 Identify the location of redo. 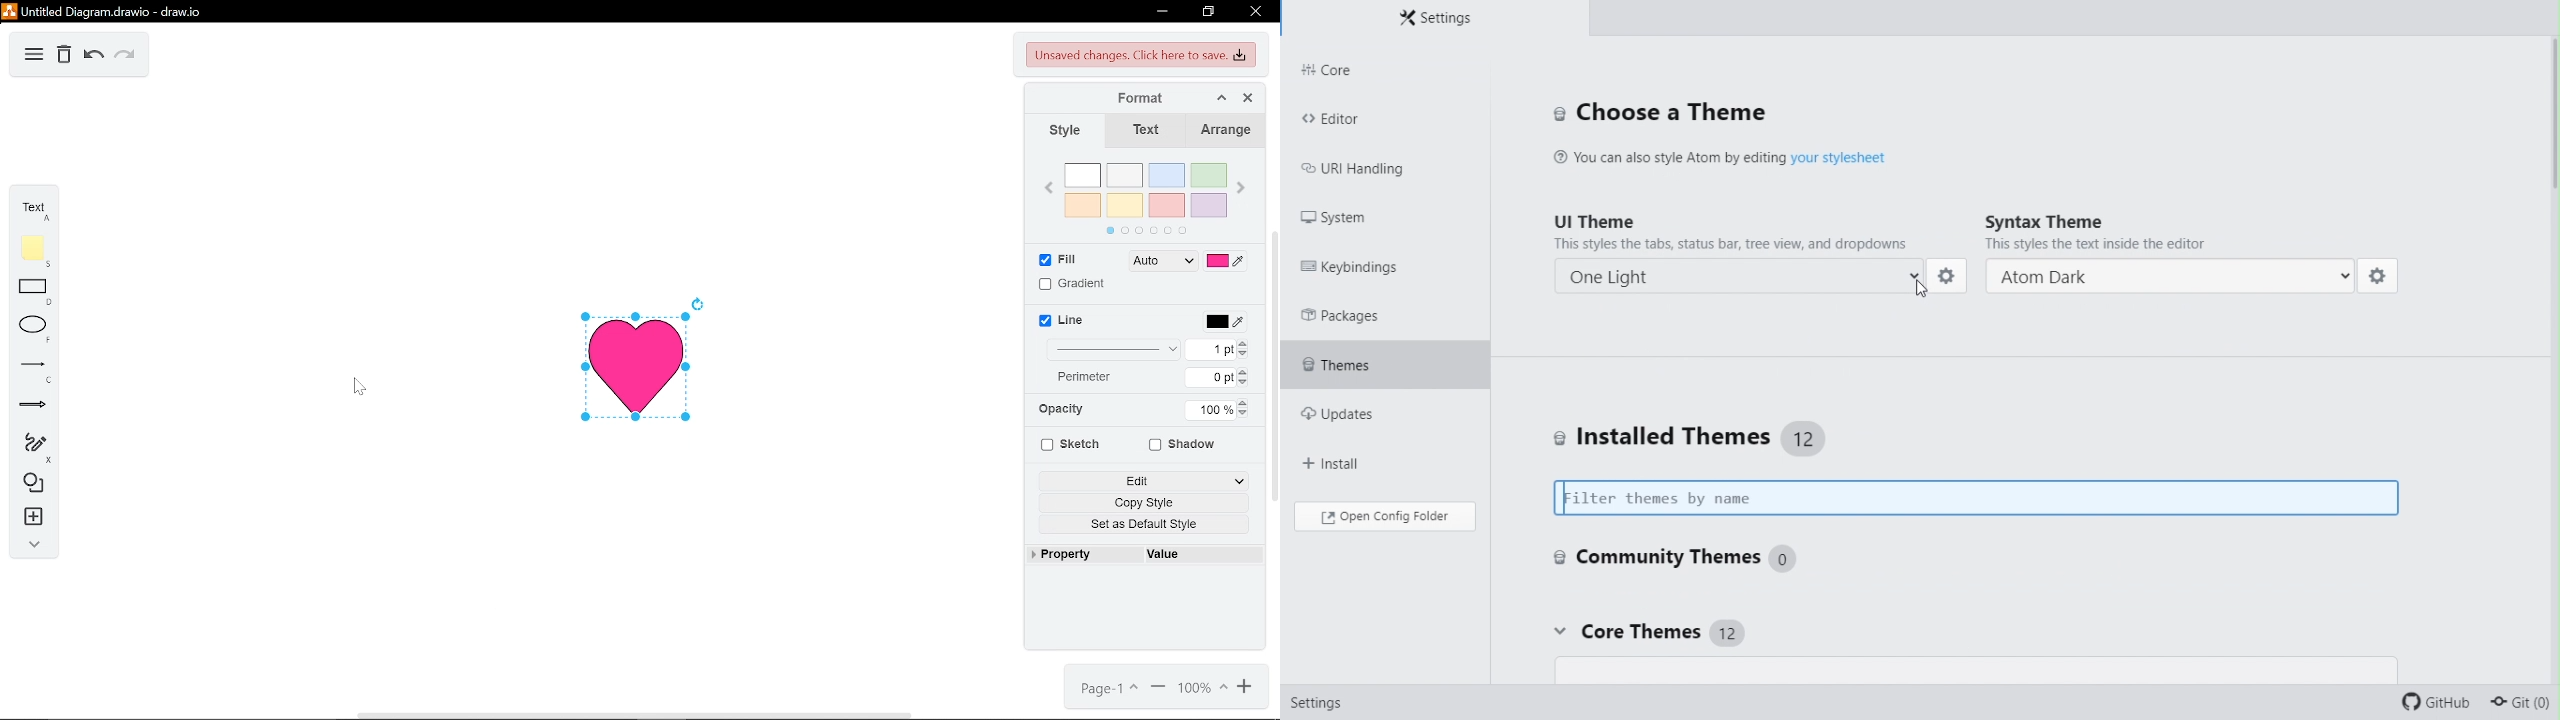
(123, 56).